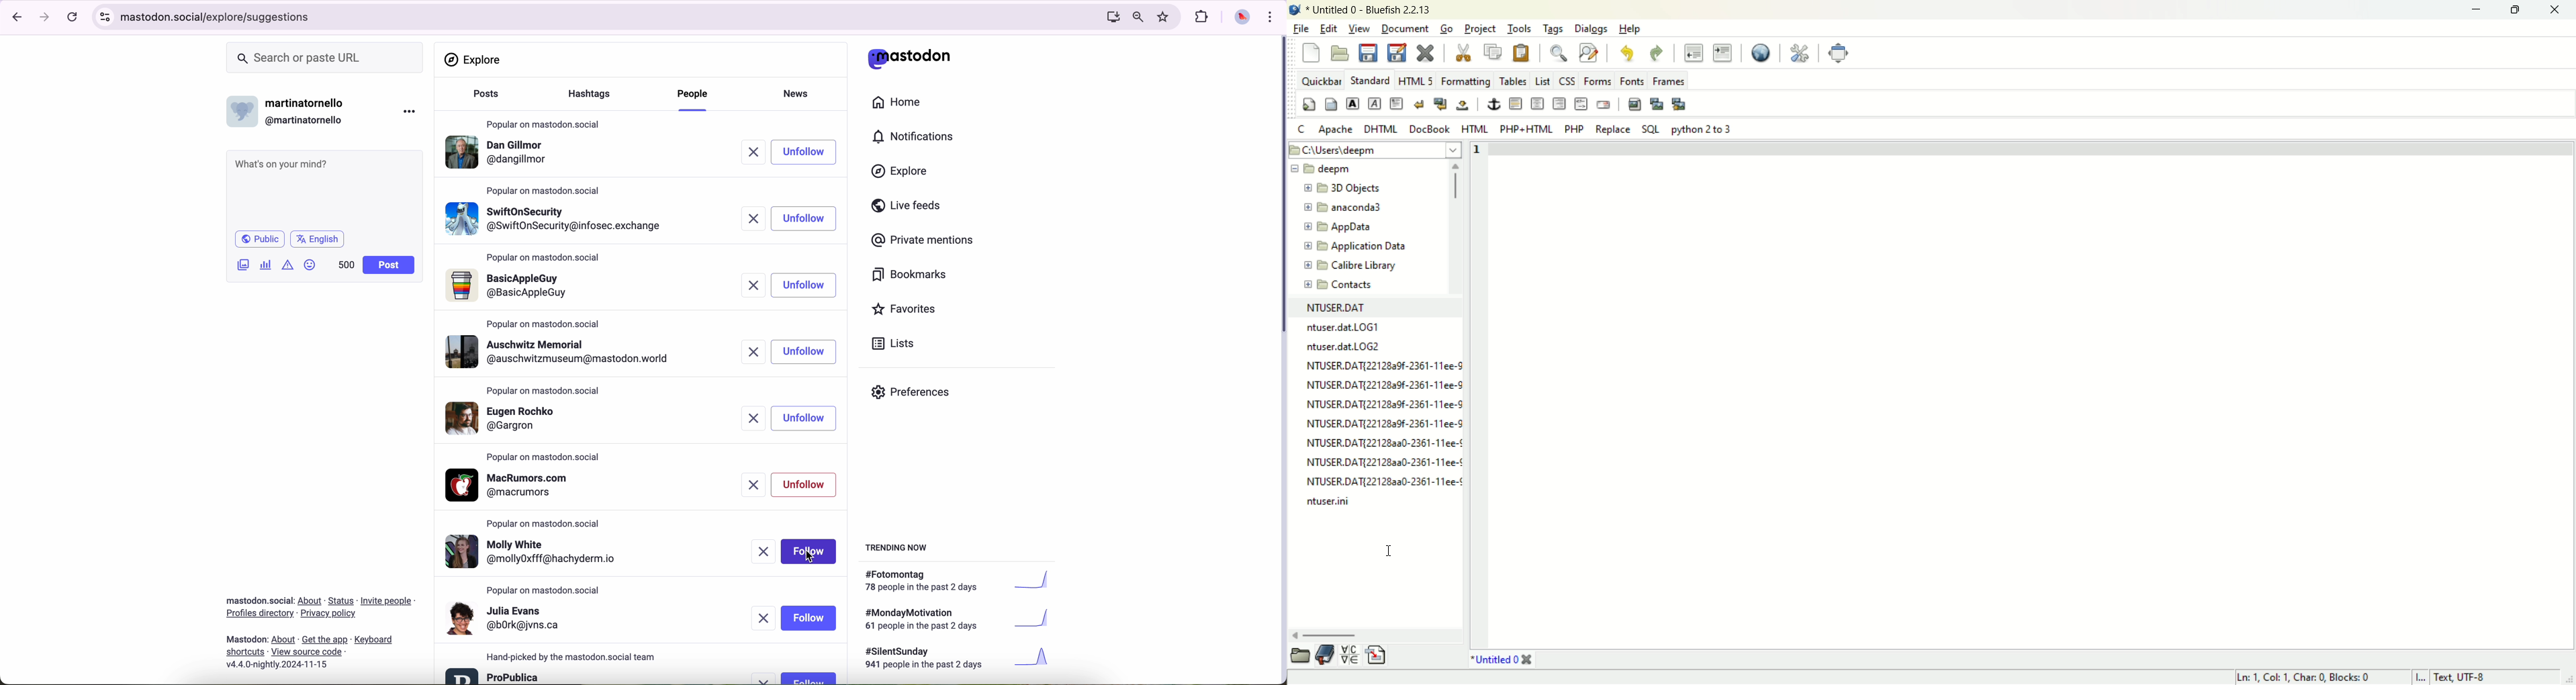 Image resolution: width=2576 pixels, height=700 pixels. What do you see at coordinates (500, 154) in the screenshot?
I see `profile` at bounding box center [500, 154].